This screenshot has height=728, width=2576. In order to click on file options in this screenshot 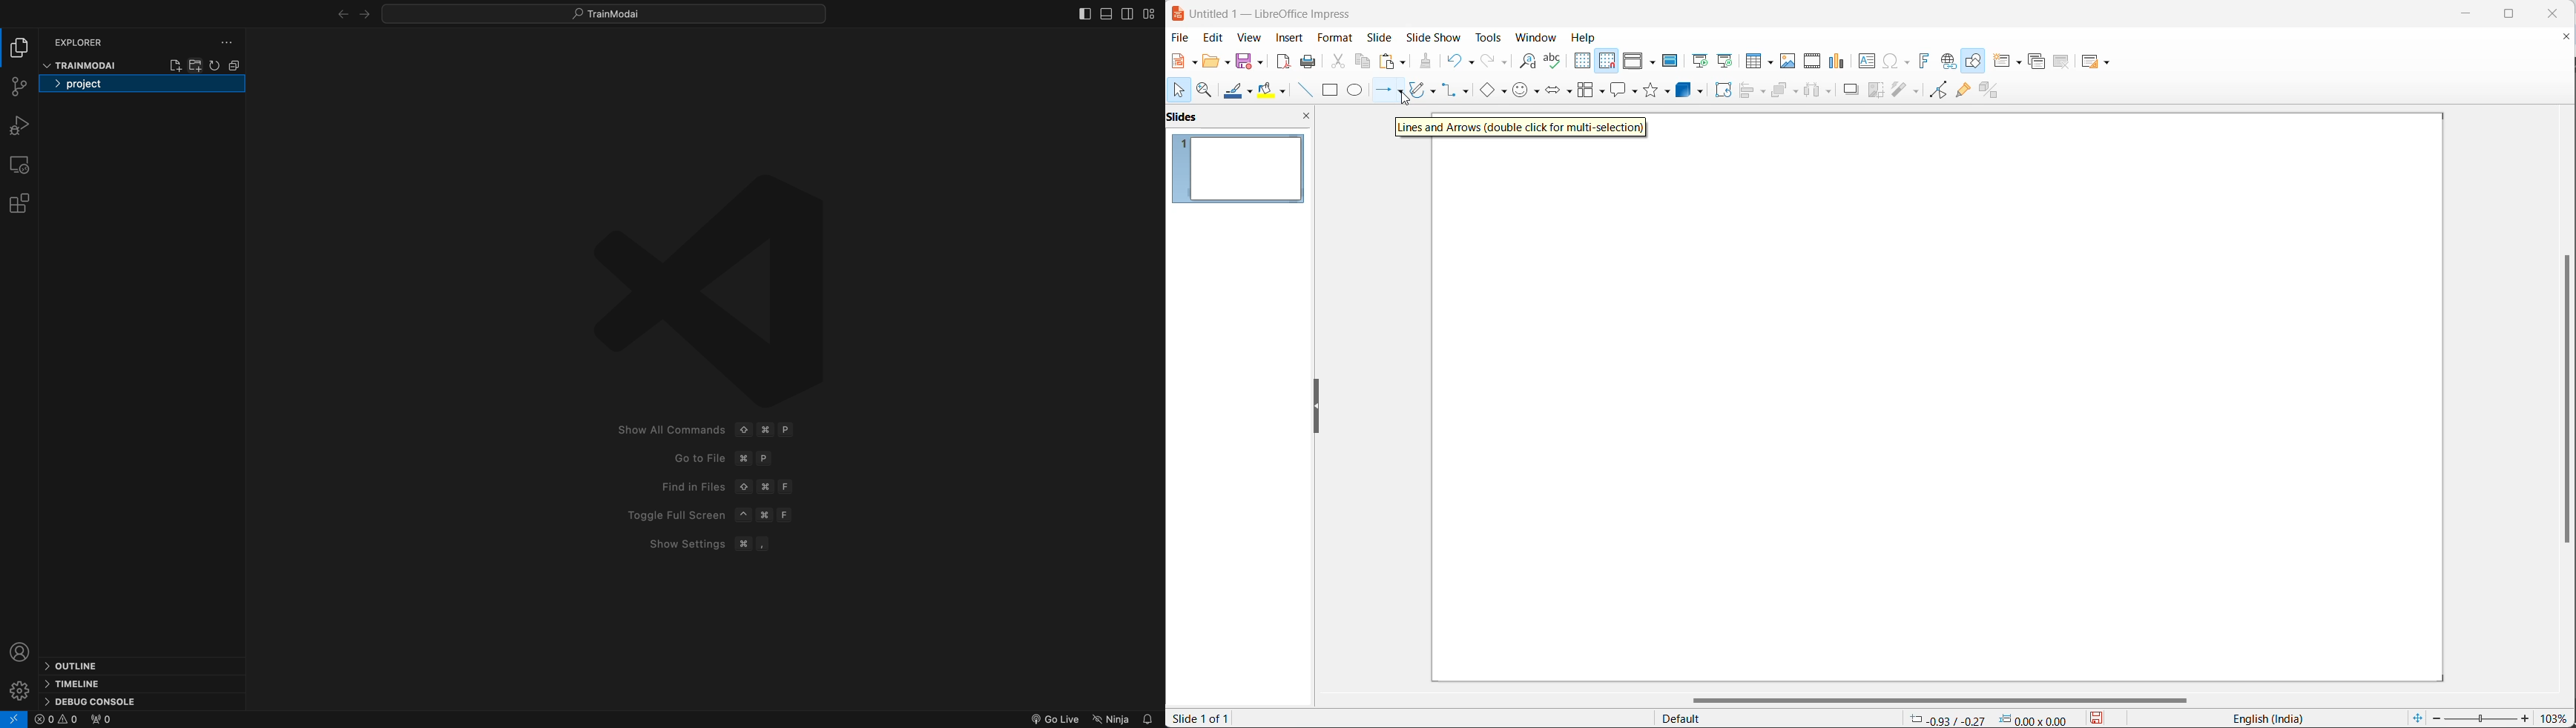, I will do `click(1183, 62)`.